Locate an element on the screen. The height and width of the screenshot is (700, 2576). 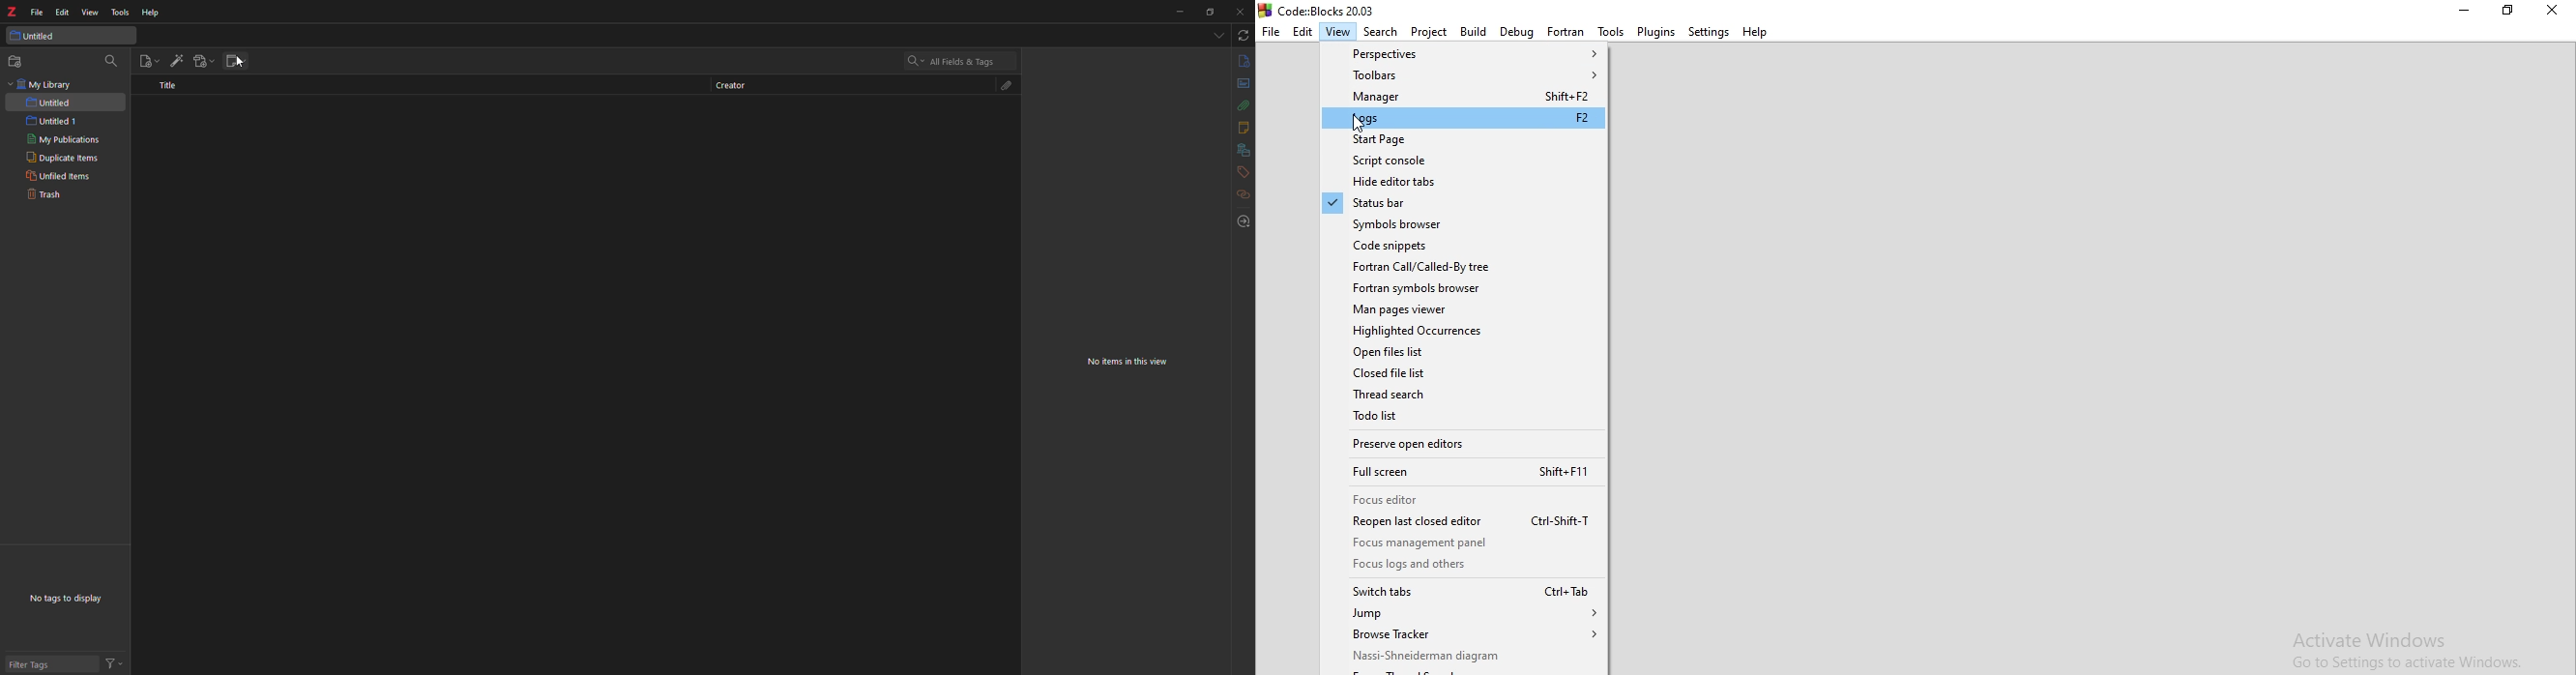
Man pages viewer  is located at coordinates (1464, 309).